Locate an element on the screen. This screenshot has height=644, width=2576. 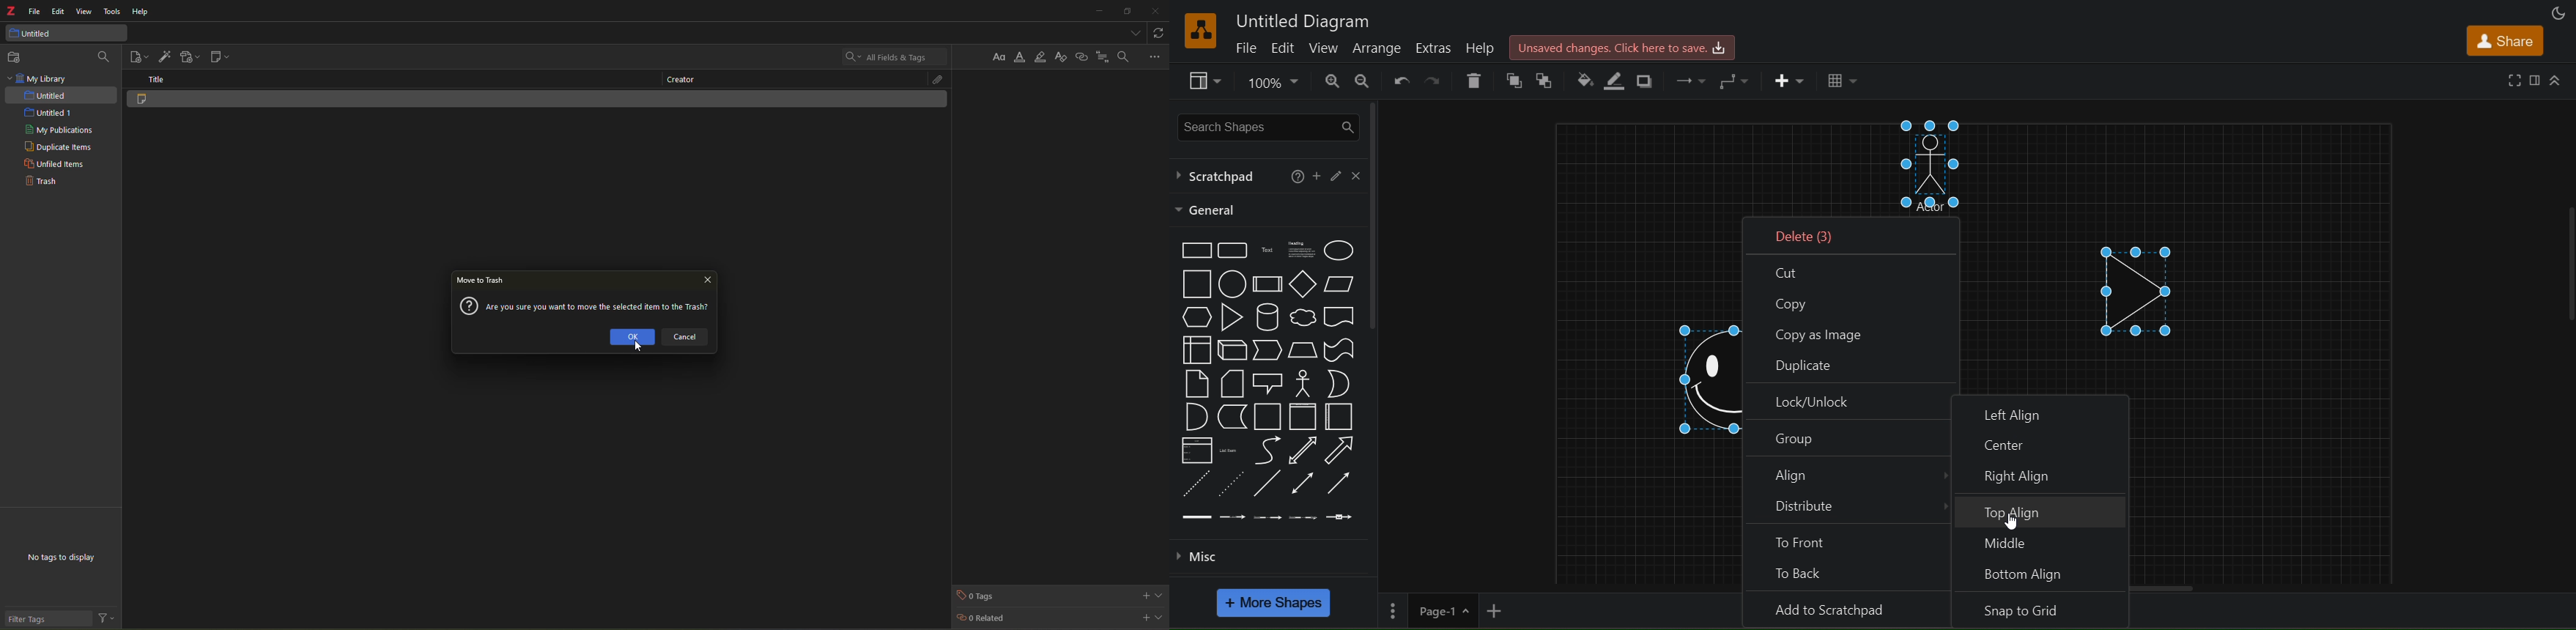
process is located at coordinates (1265, 284).